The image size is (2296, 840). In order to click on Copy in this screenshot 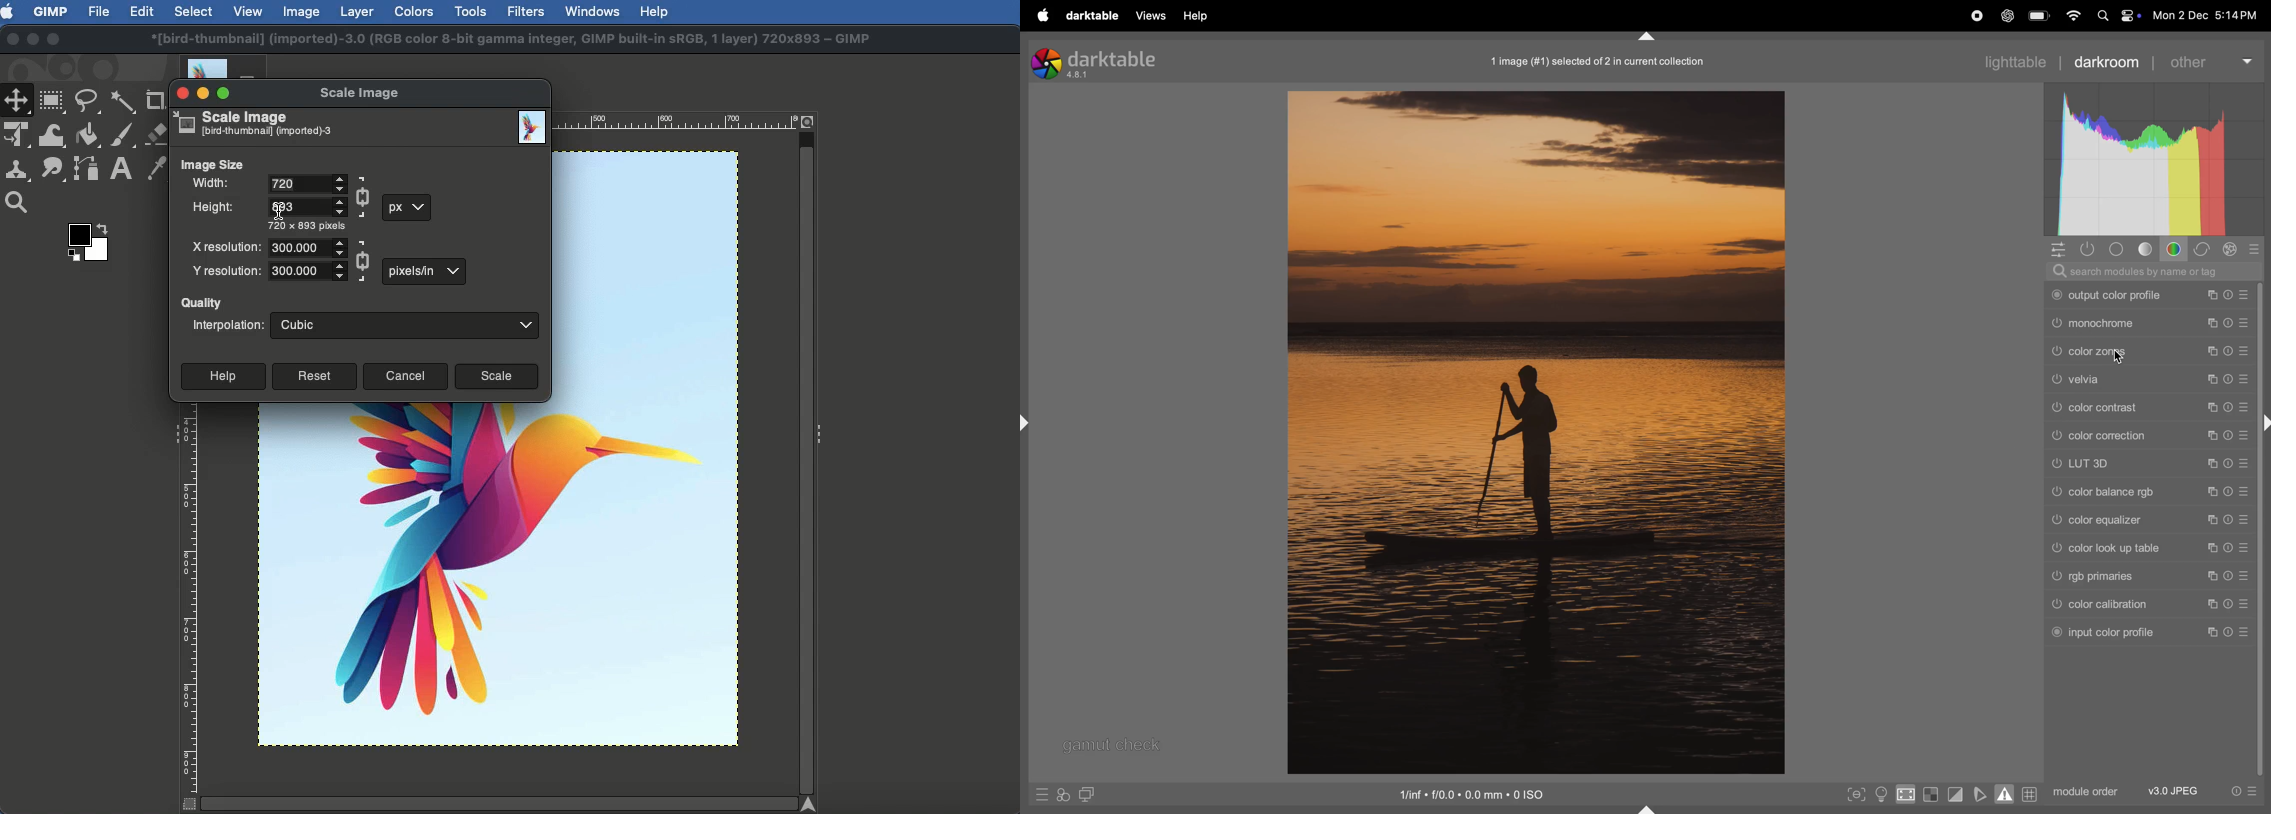, I will do `click(2229, 379)`.